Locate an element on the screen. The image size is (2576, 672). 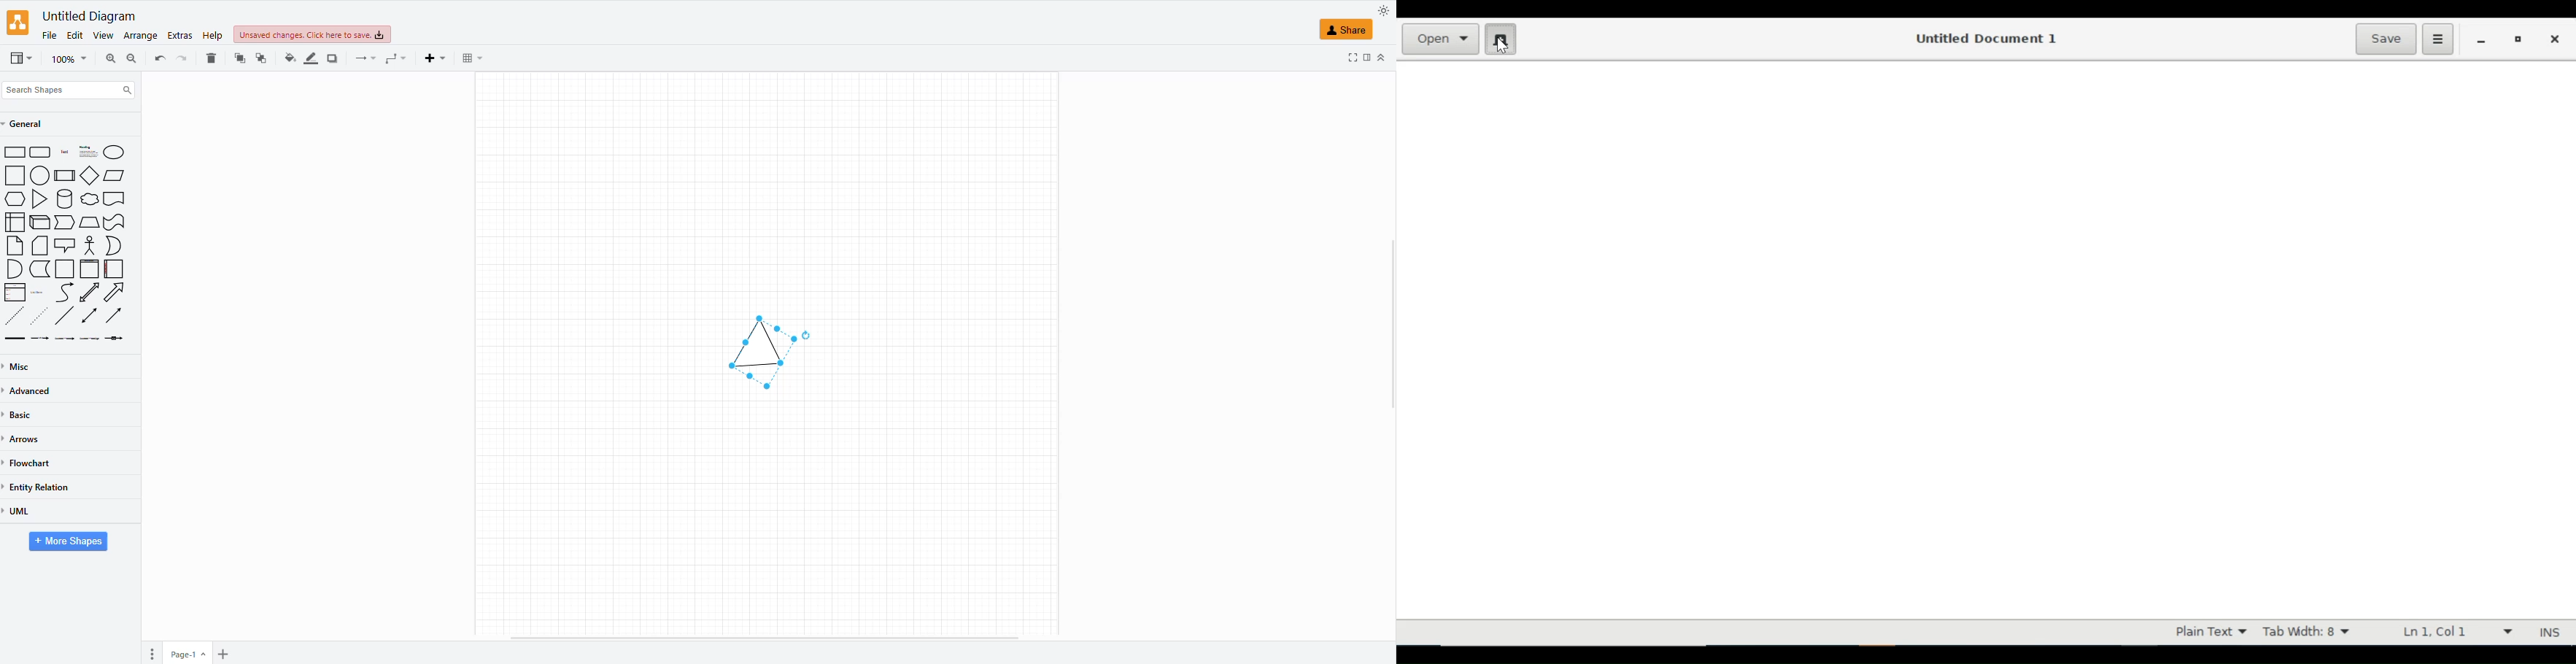
Open is located at coordinates (1441, 39).